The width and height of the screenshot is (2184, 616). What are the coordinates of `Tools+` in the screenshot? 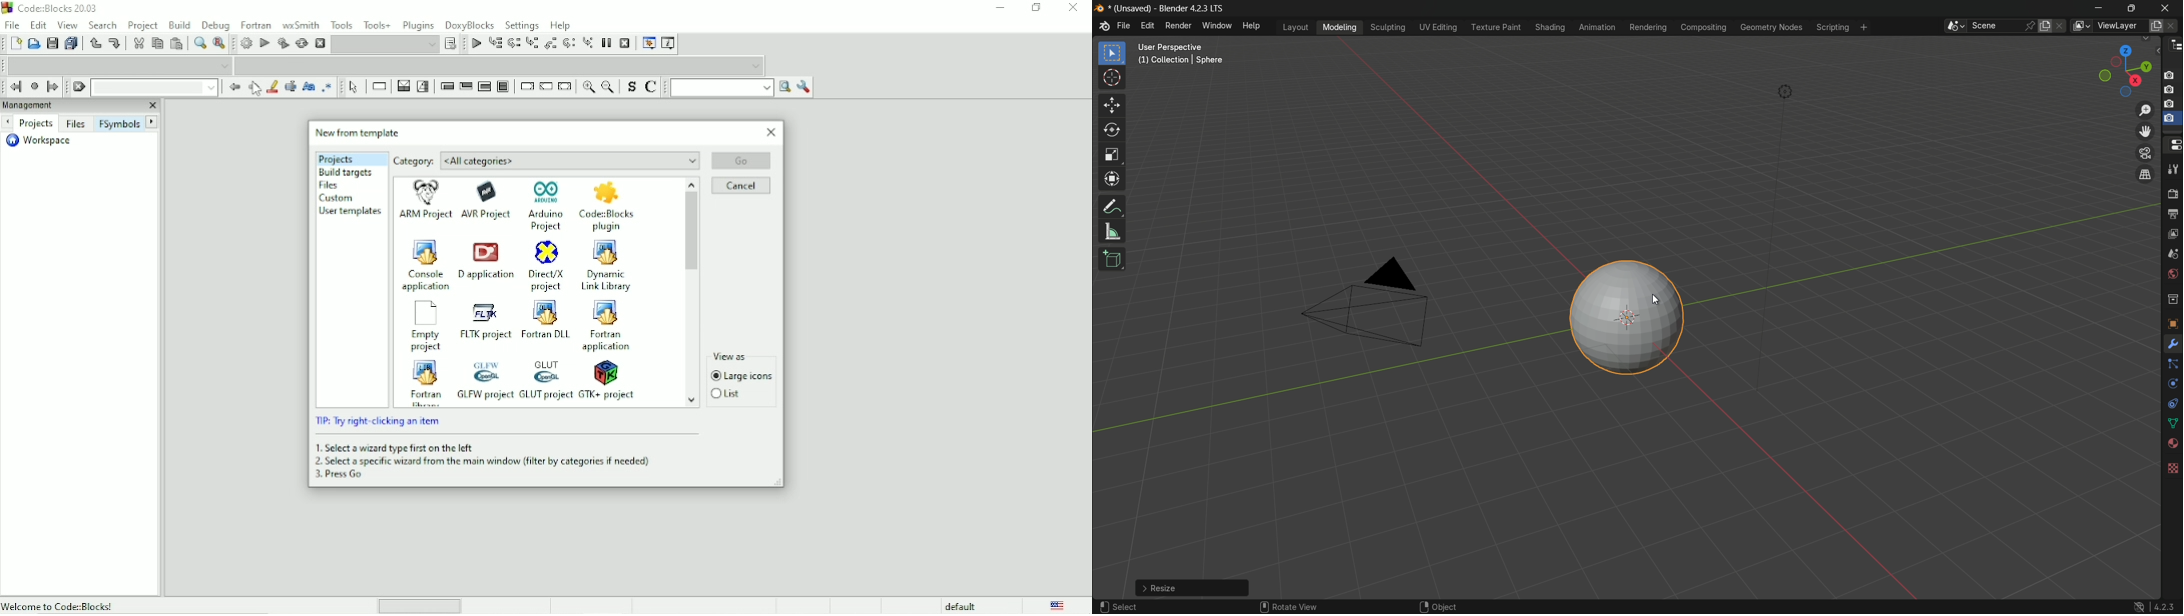 It's located at (377, 24).